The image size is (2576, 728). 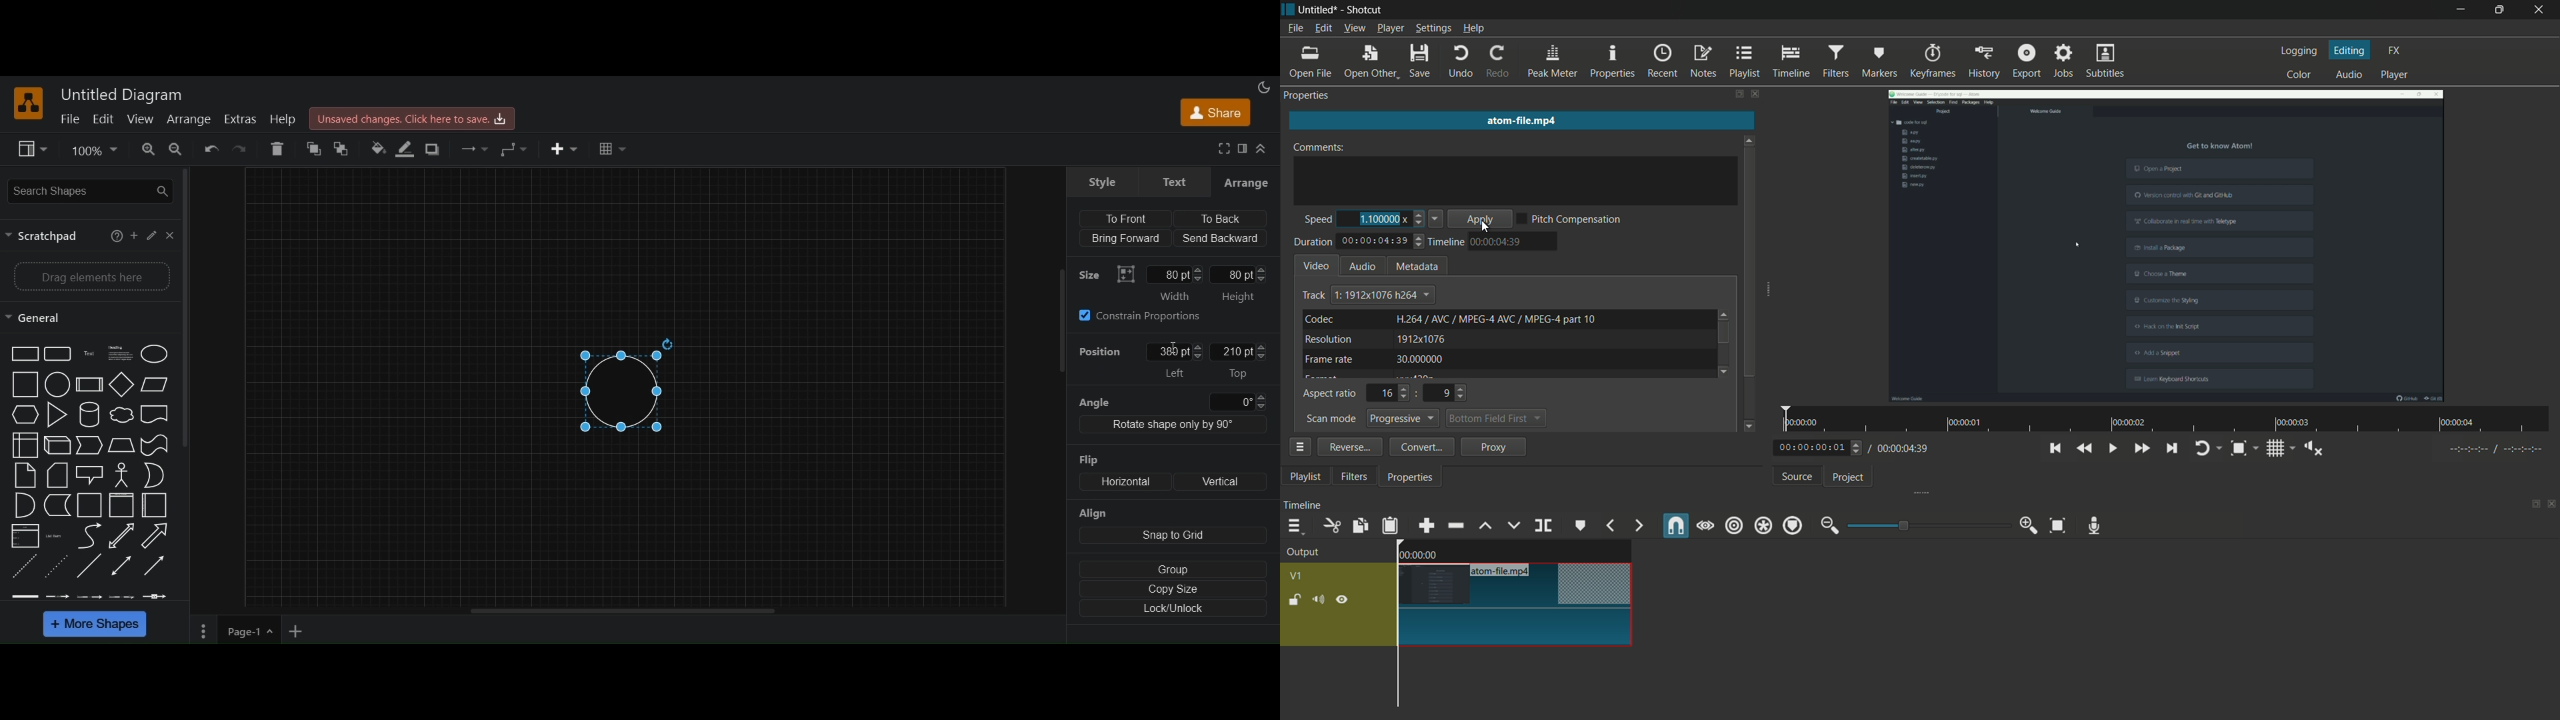 What do you see at coordinates (89, 384) in the screenshot?
I see `Cube` at bounding box center [89, 384].